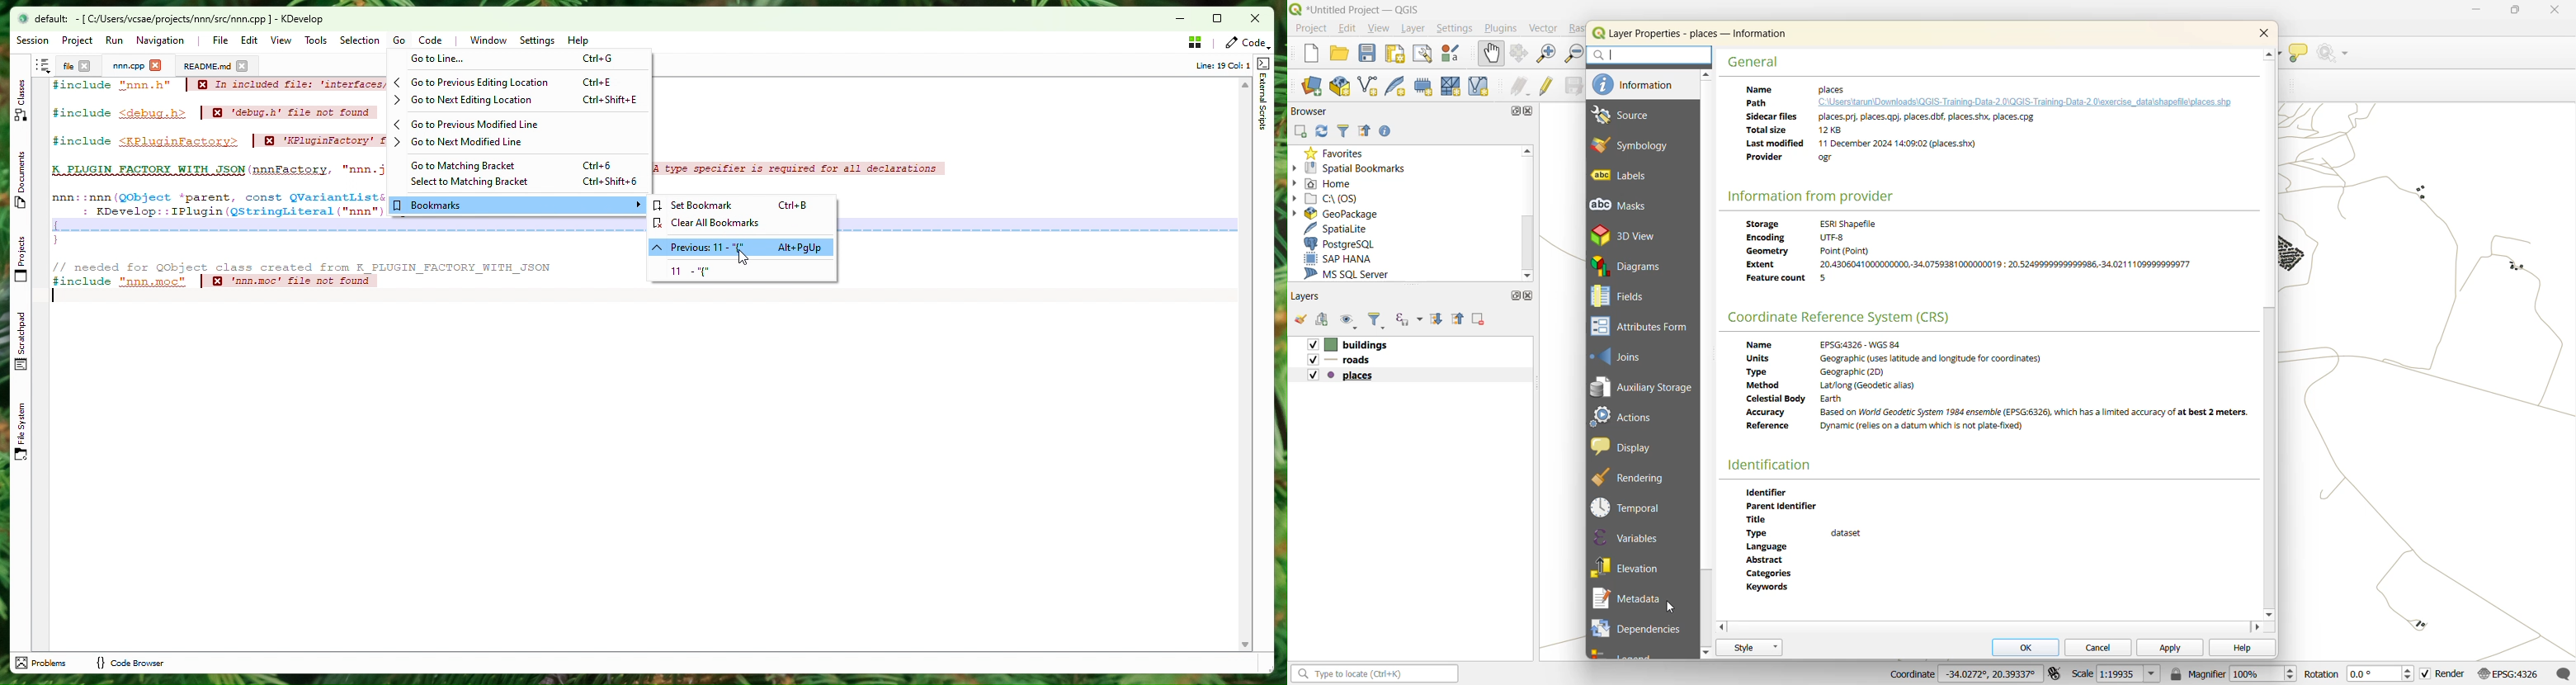 The image size is (2576, 700). Describe the element at coordinates (2120, 675) in the screenshot. I see `scale` at that location.